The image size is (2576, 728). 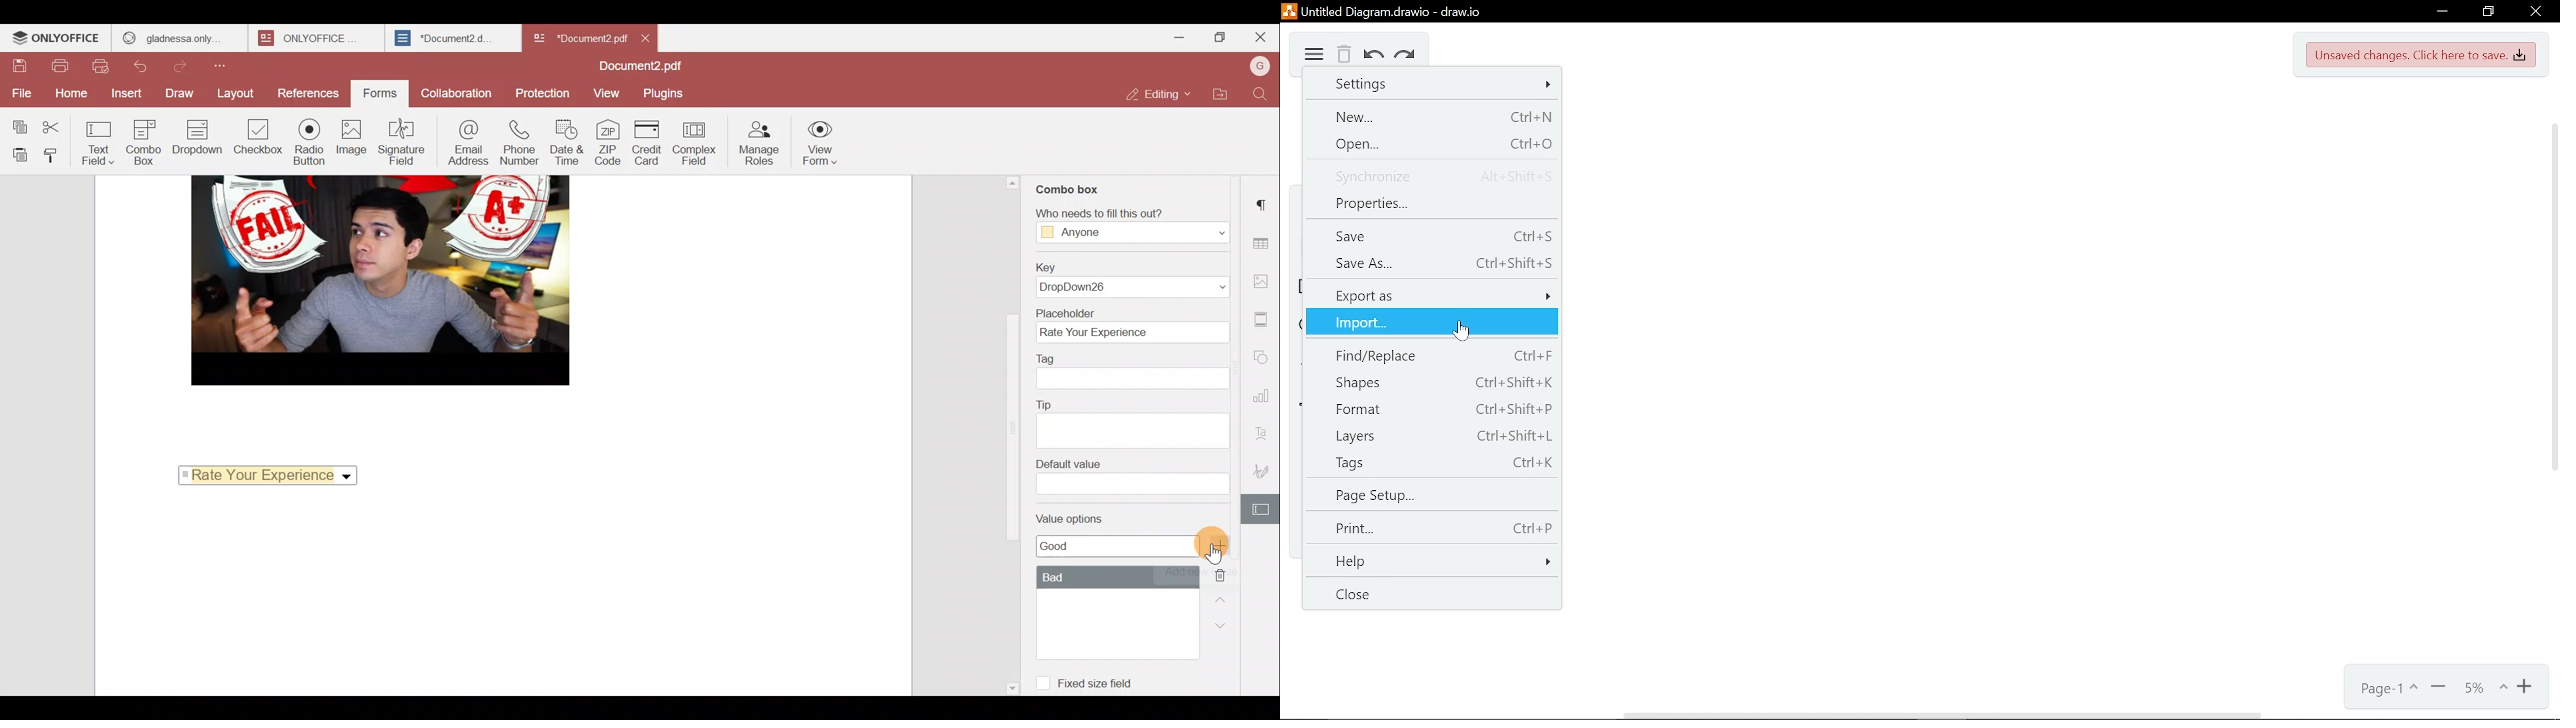 I want to click on View, so click(x=608, y=92).